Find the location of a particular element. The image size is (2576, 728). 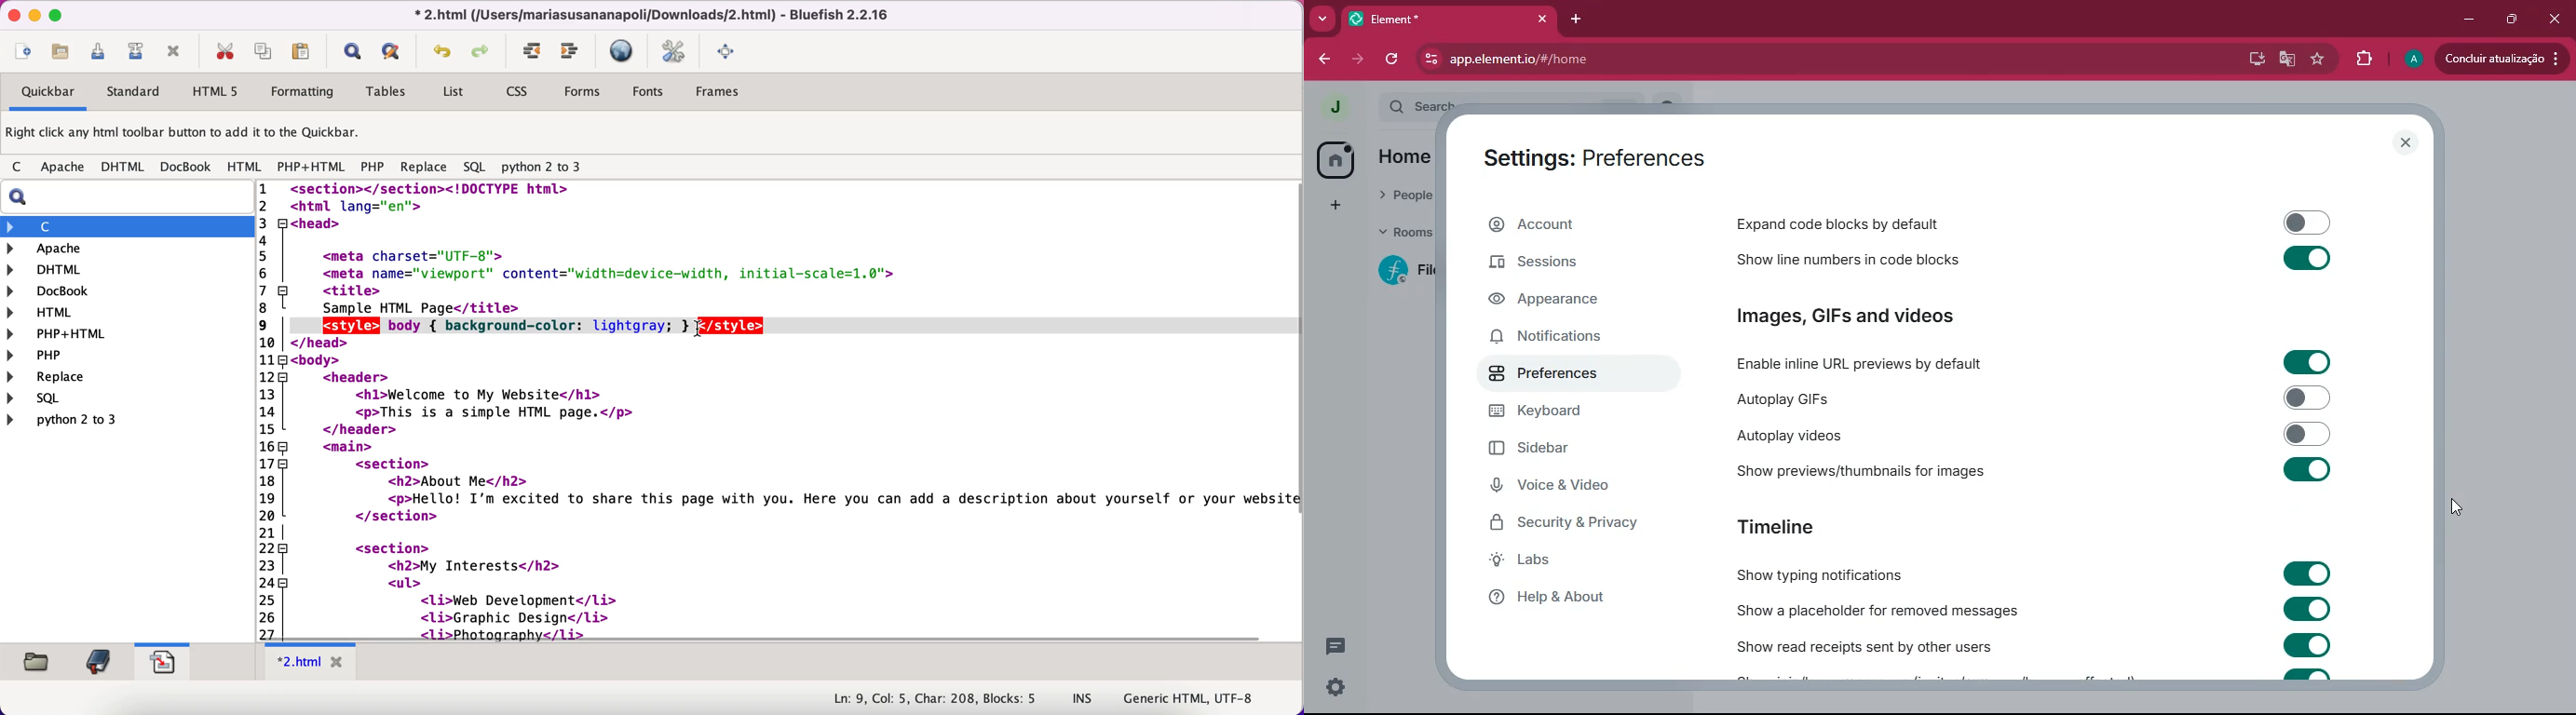

show a placeholder for removed messages is located at coordinates (1878, 608).